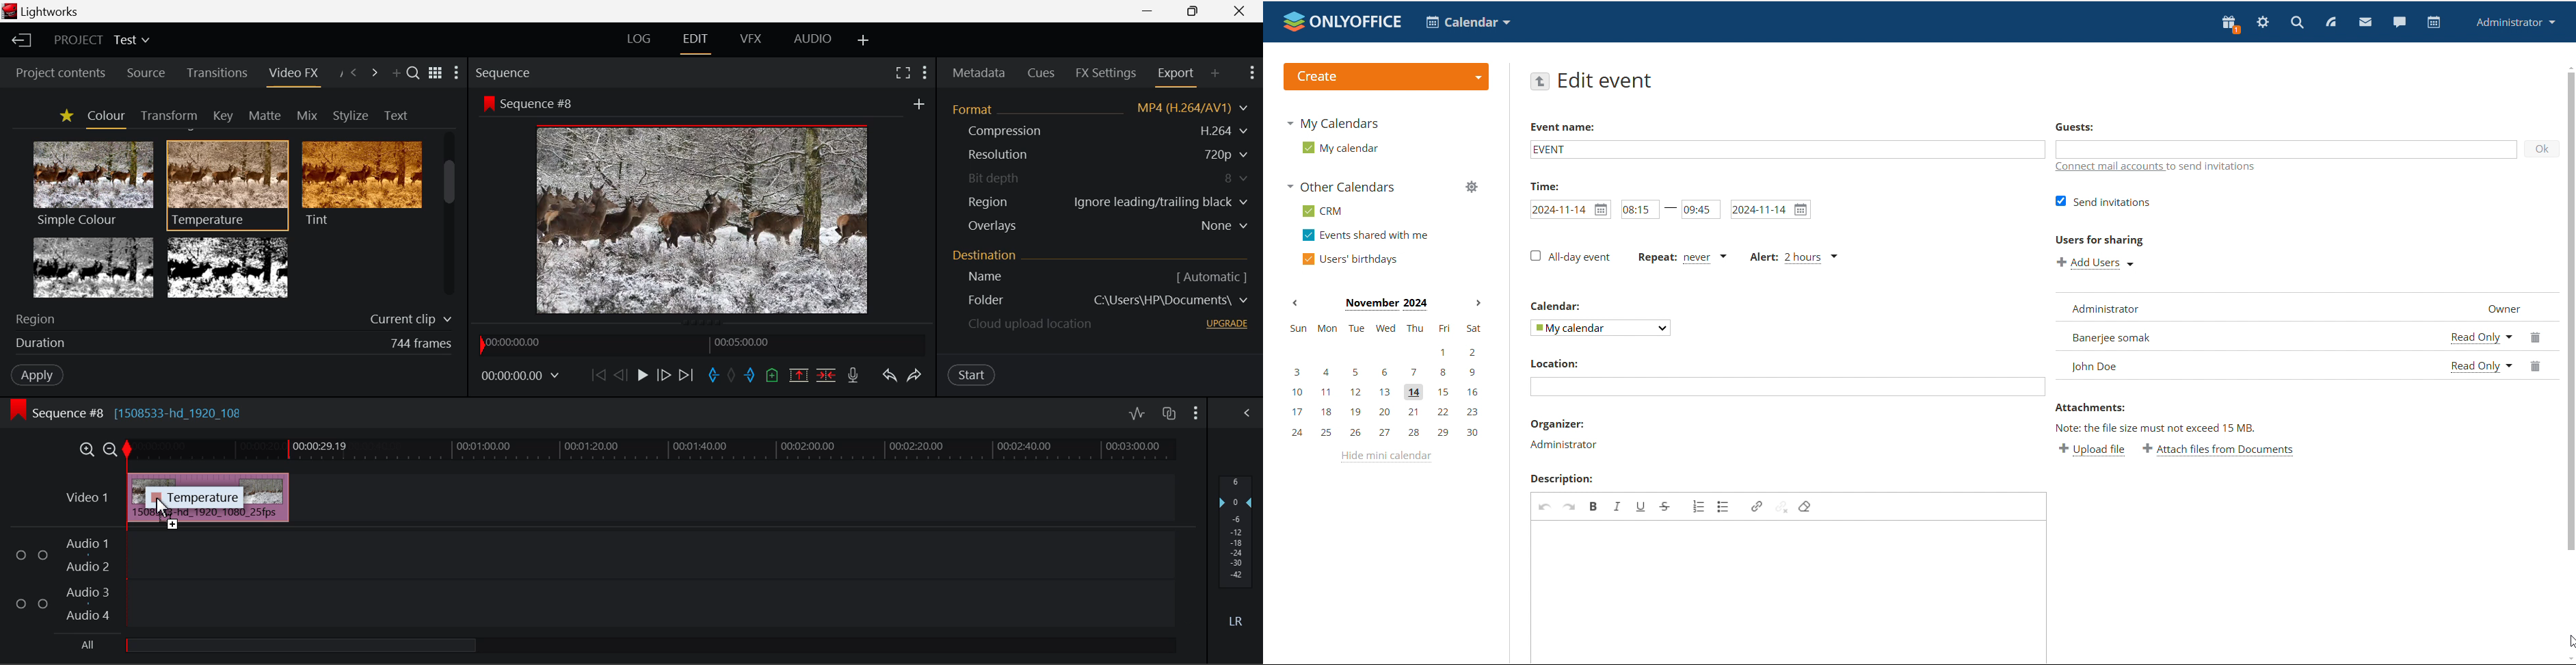 The height and width of the screenshot is (672, 2576). I want to click on Export, so click(1177, 77).